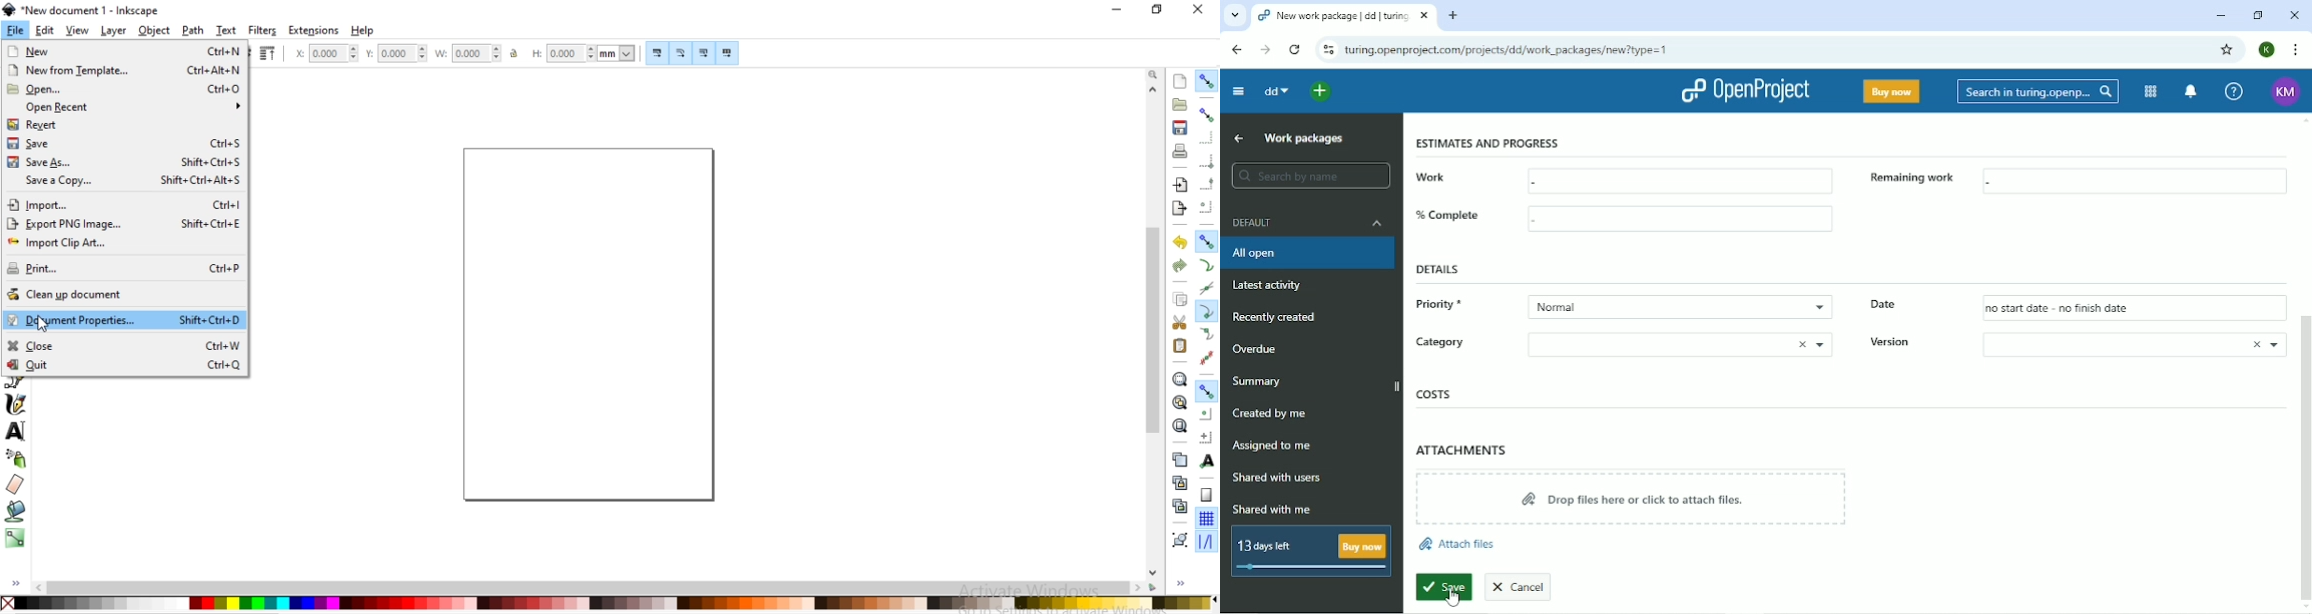  Describe the element at coordinates (1206, 520) in the screenshot. I see `snap to grid` at that location.